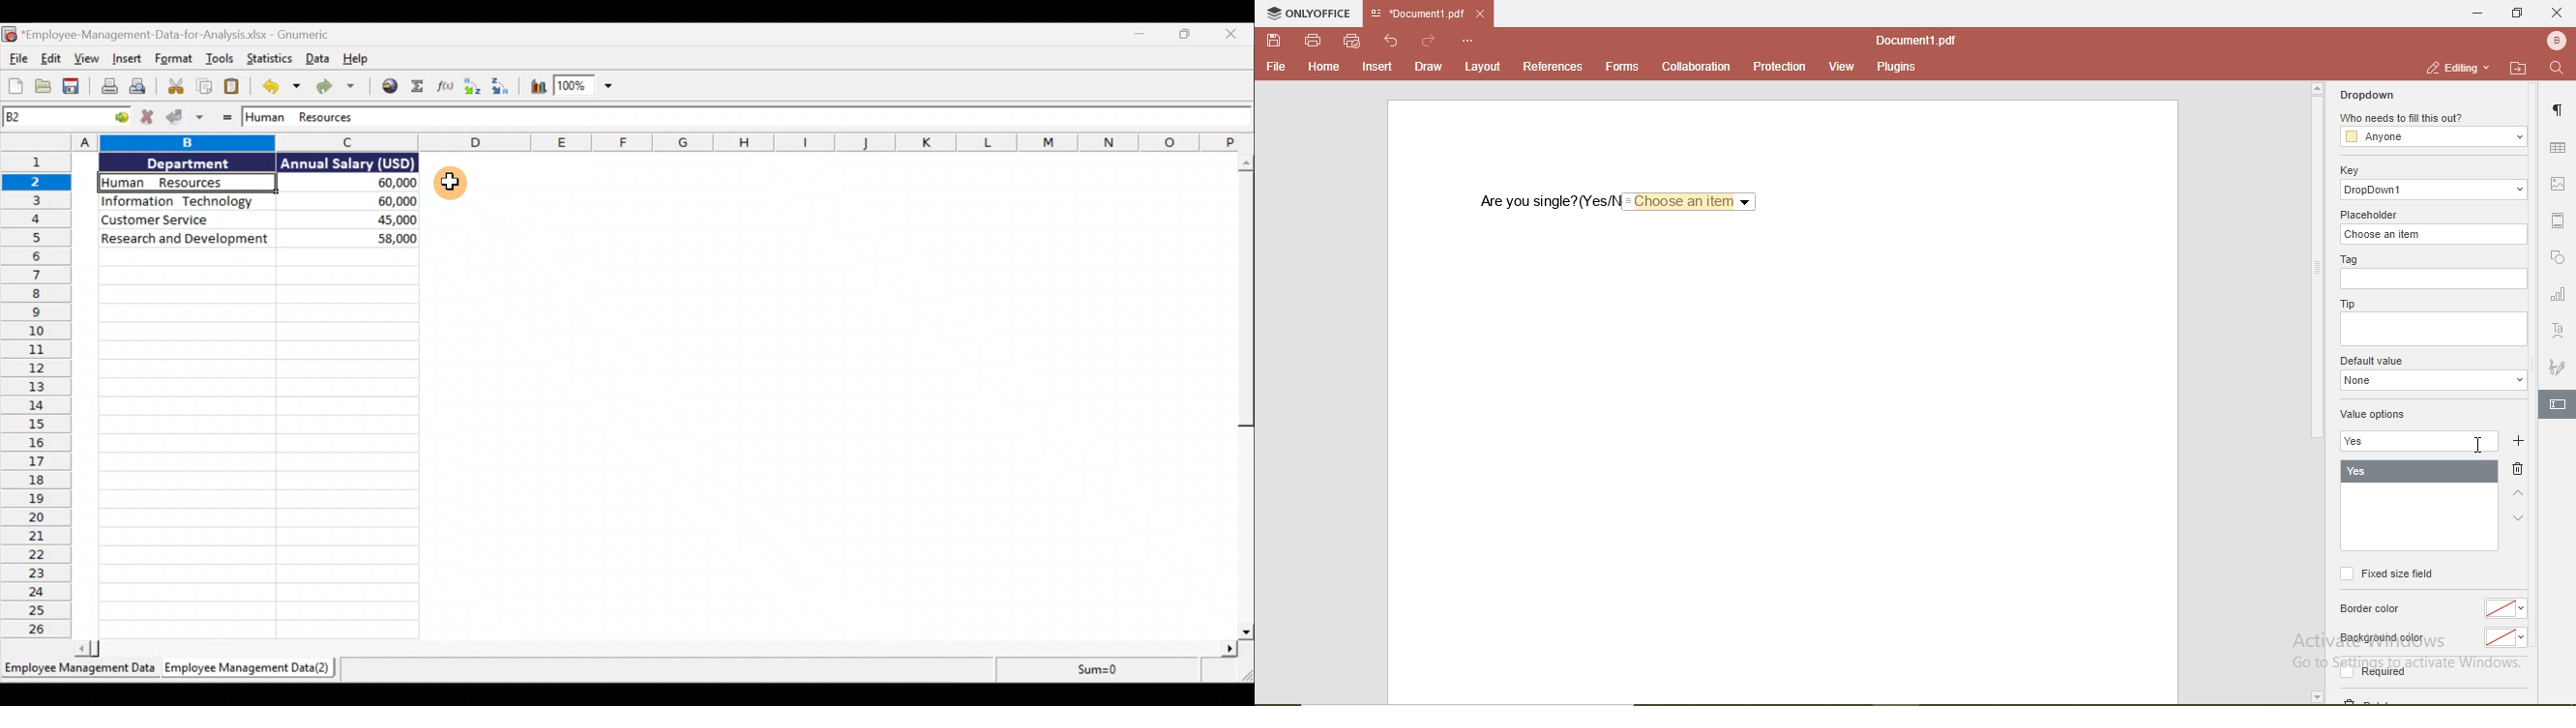 Image resolution: width=2576 pixels, height=728 pixels. I want to click on Format, so click(173, 59).